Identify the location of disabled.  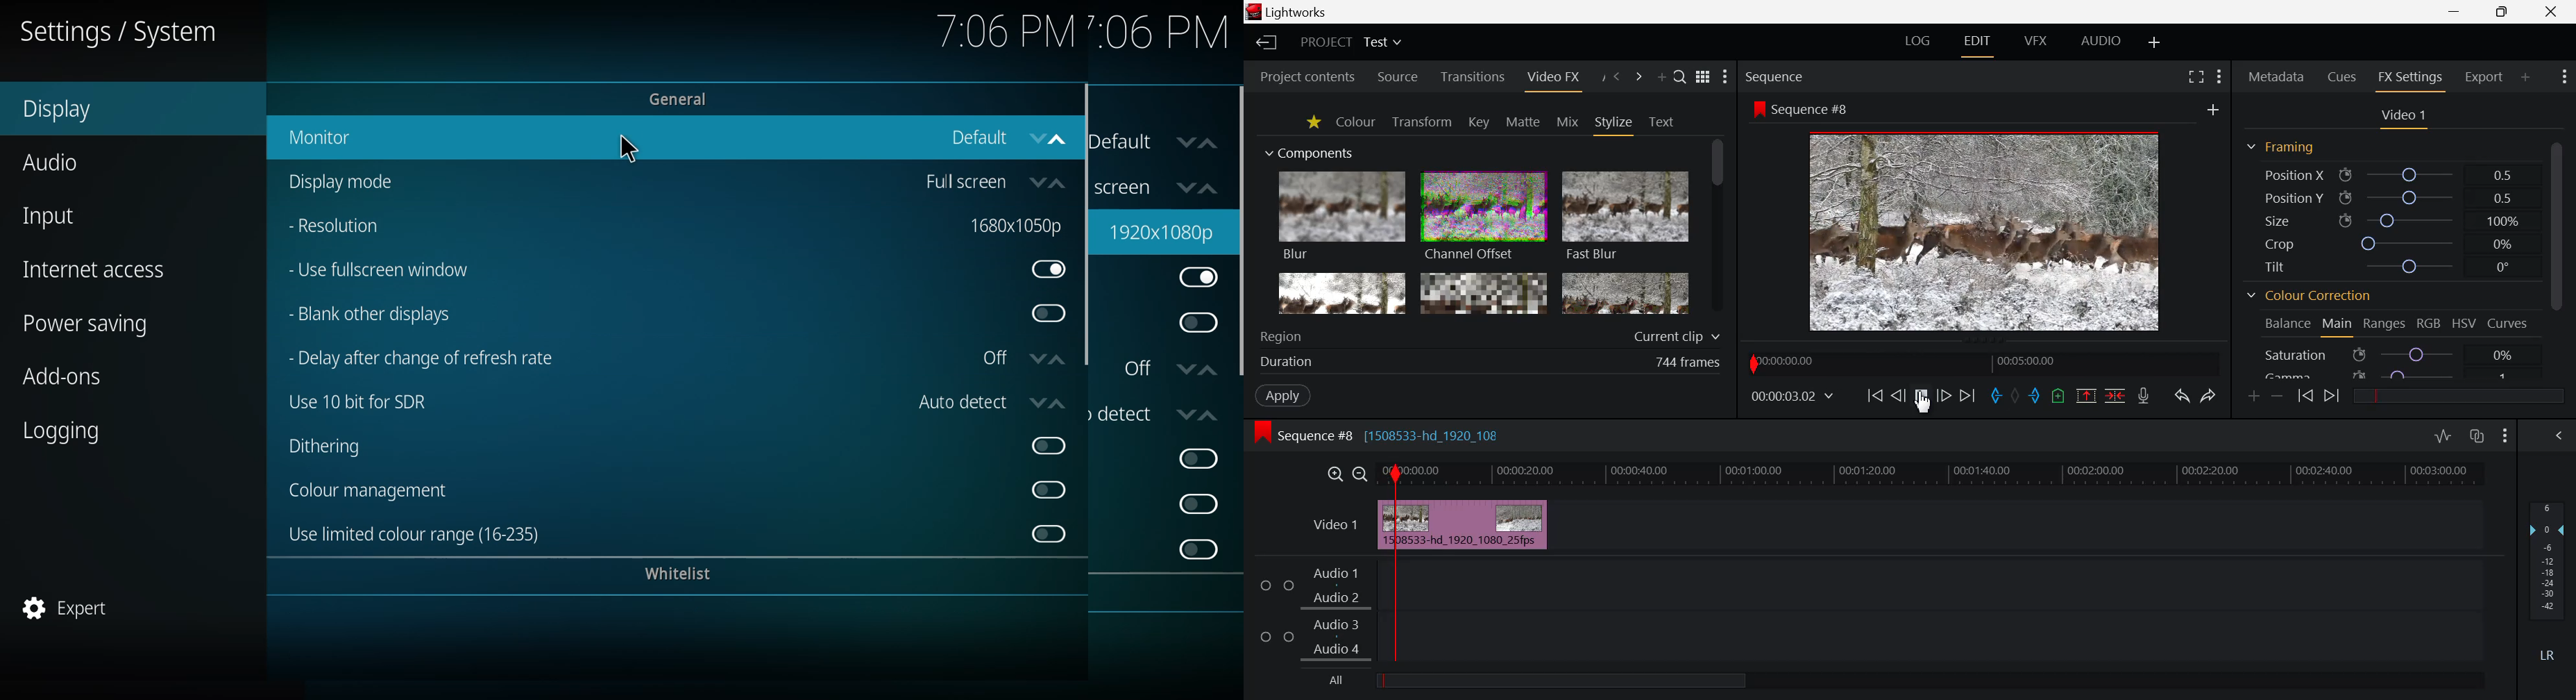
(1044, 448).